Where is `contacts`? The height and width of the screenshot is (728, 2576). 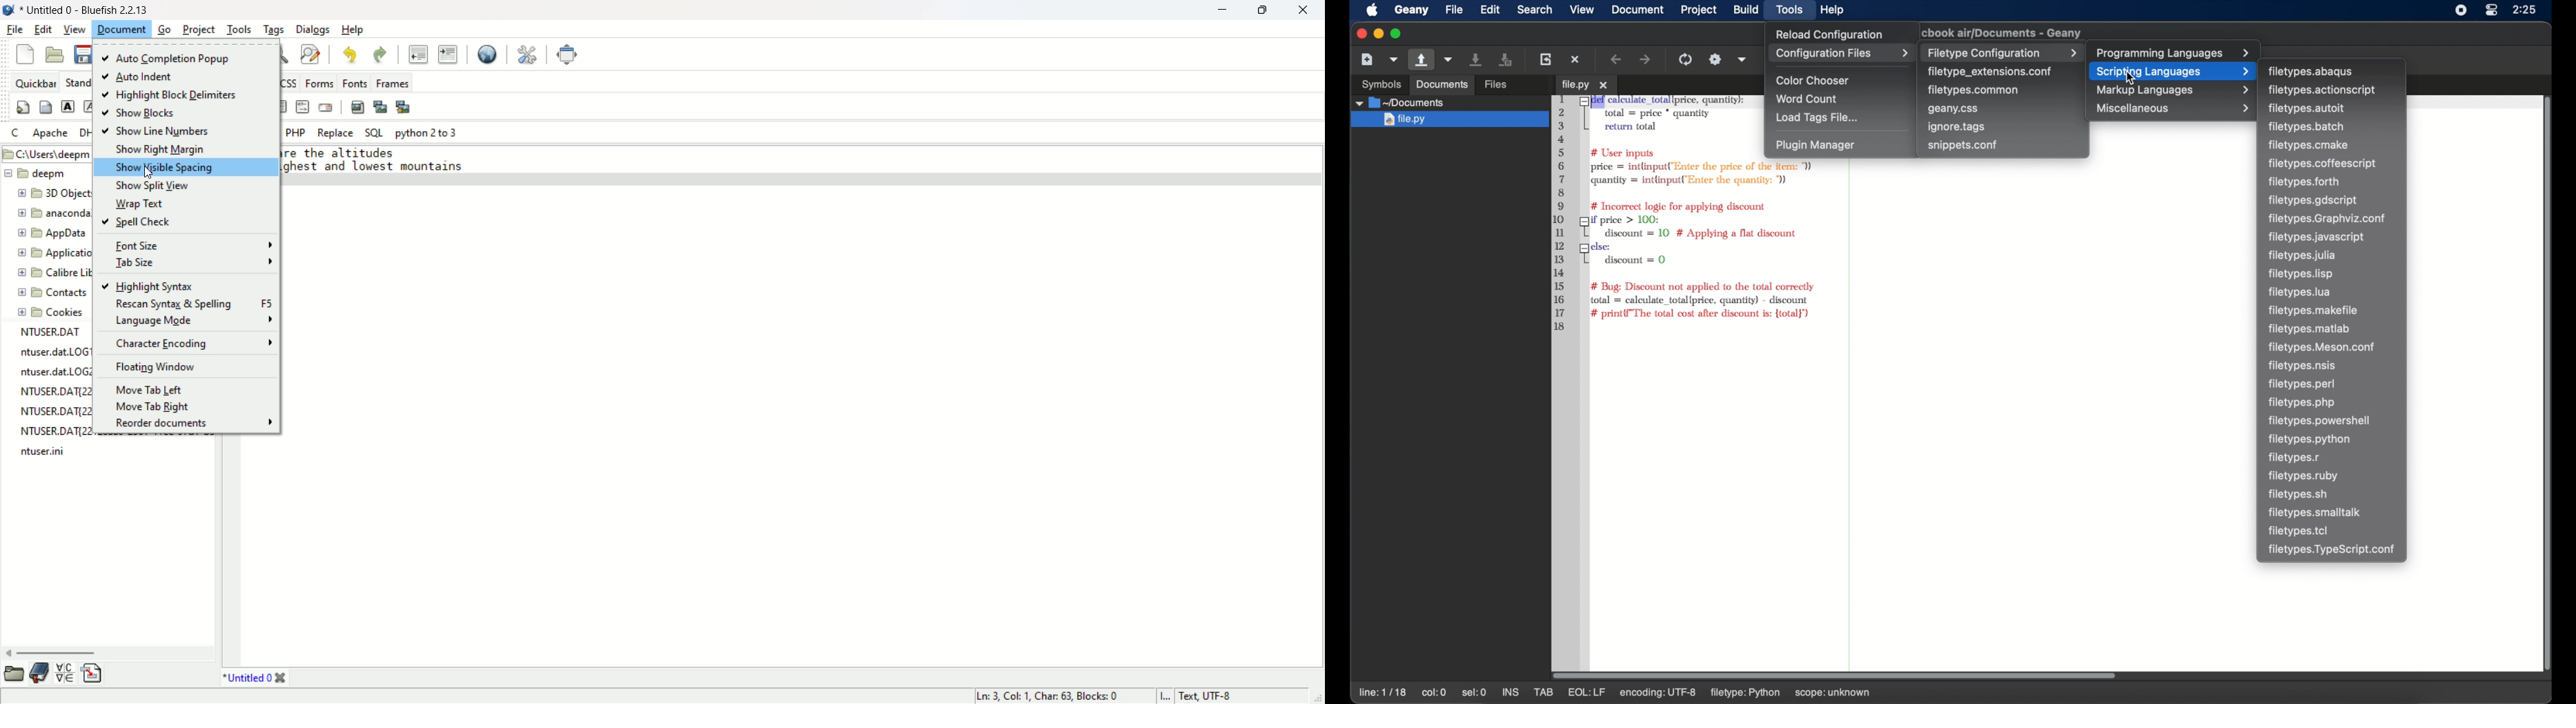 contacts is located at coordinates (51, 291).